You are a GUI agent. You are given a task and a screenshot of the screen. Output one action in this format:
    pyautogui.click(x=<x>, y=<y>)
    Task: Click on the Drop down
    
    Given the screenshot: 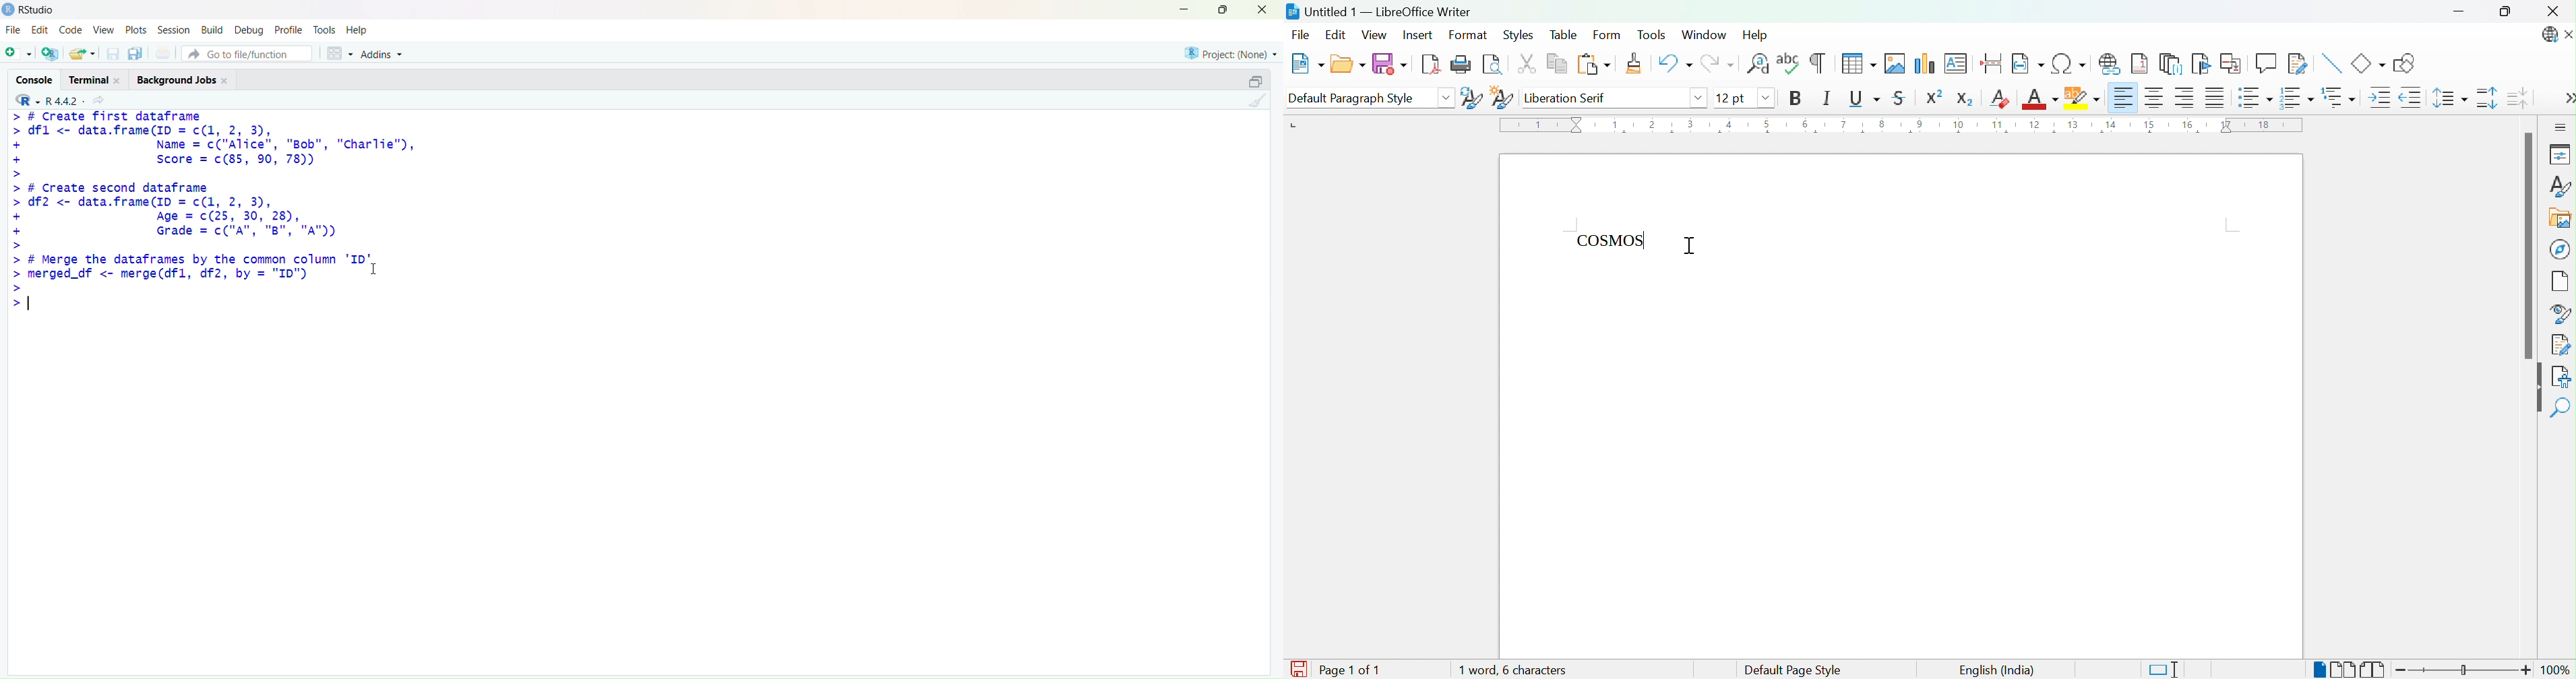 What is the action you would take?
    pyautogui.click(x=1697, y=98)
    